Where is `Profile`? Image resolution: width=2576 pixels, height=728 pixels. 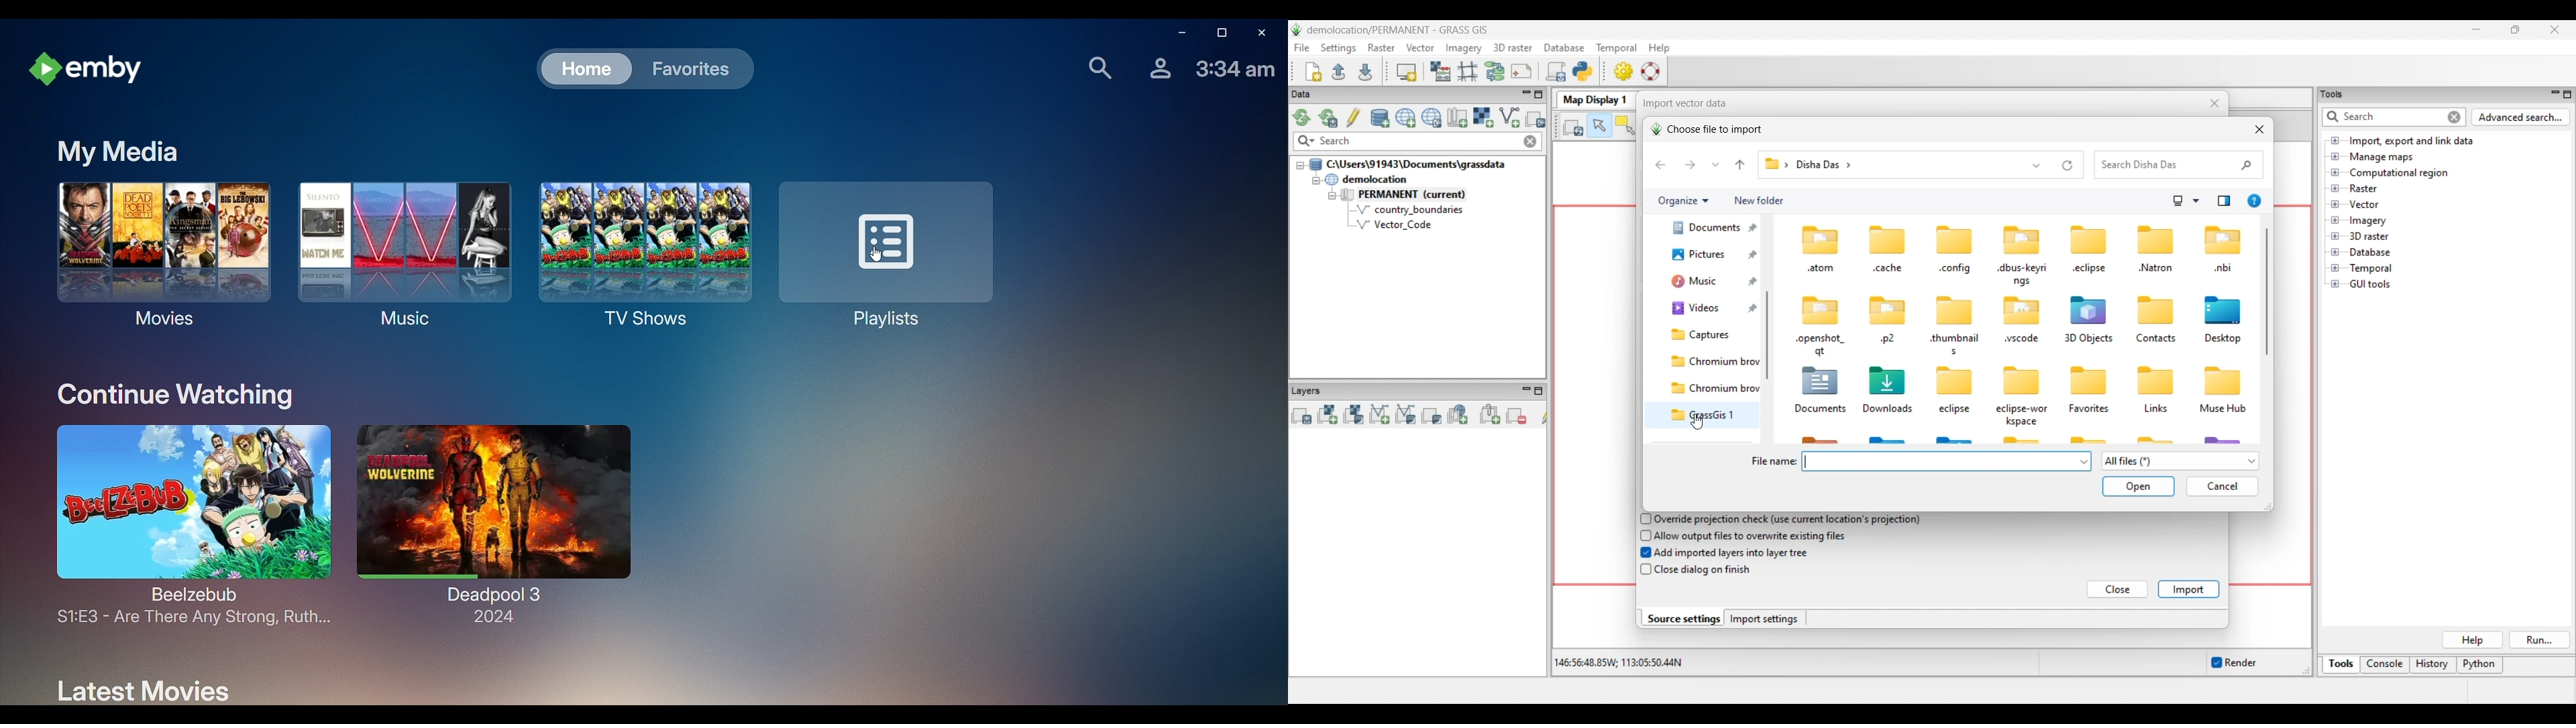 Profile is located at coordinates (1157, 68).